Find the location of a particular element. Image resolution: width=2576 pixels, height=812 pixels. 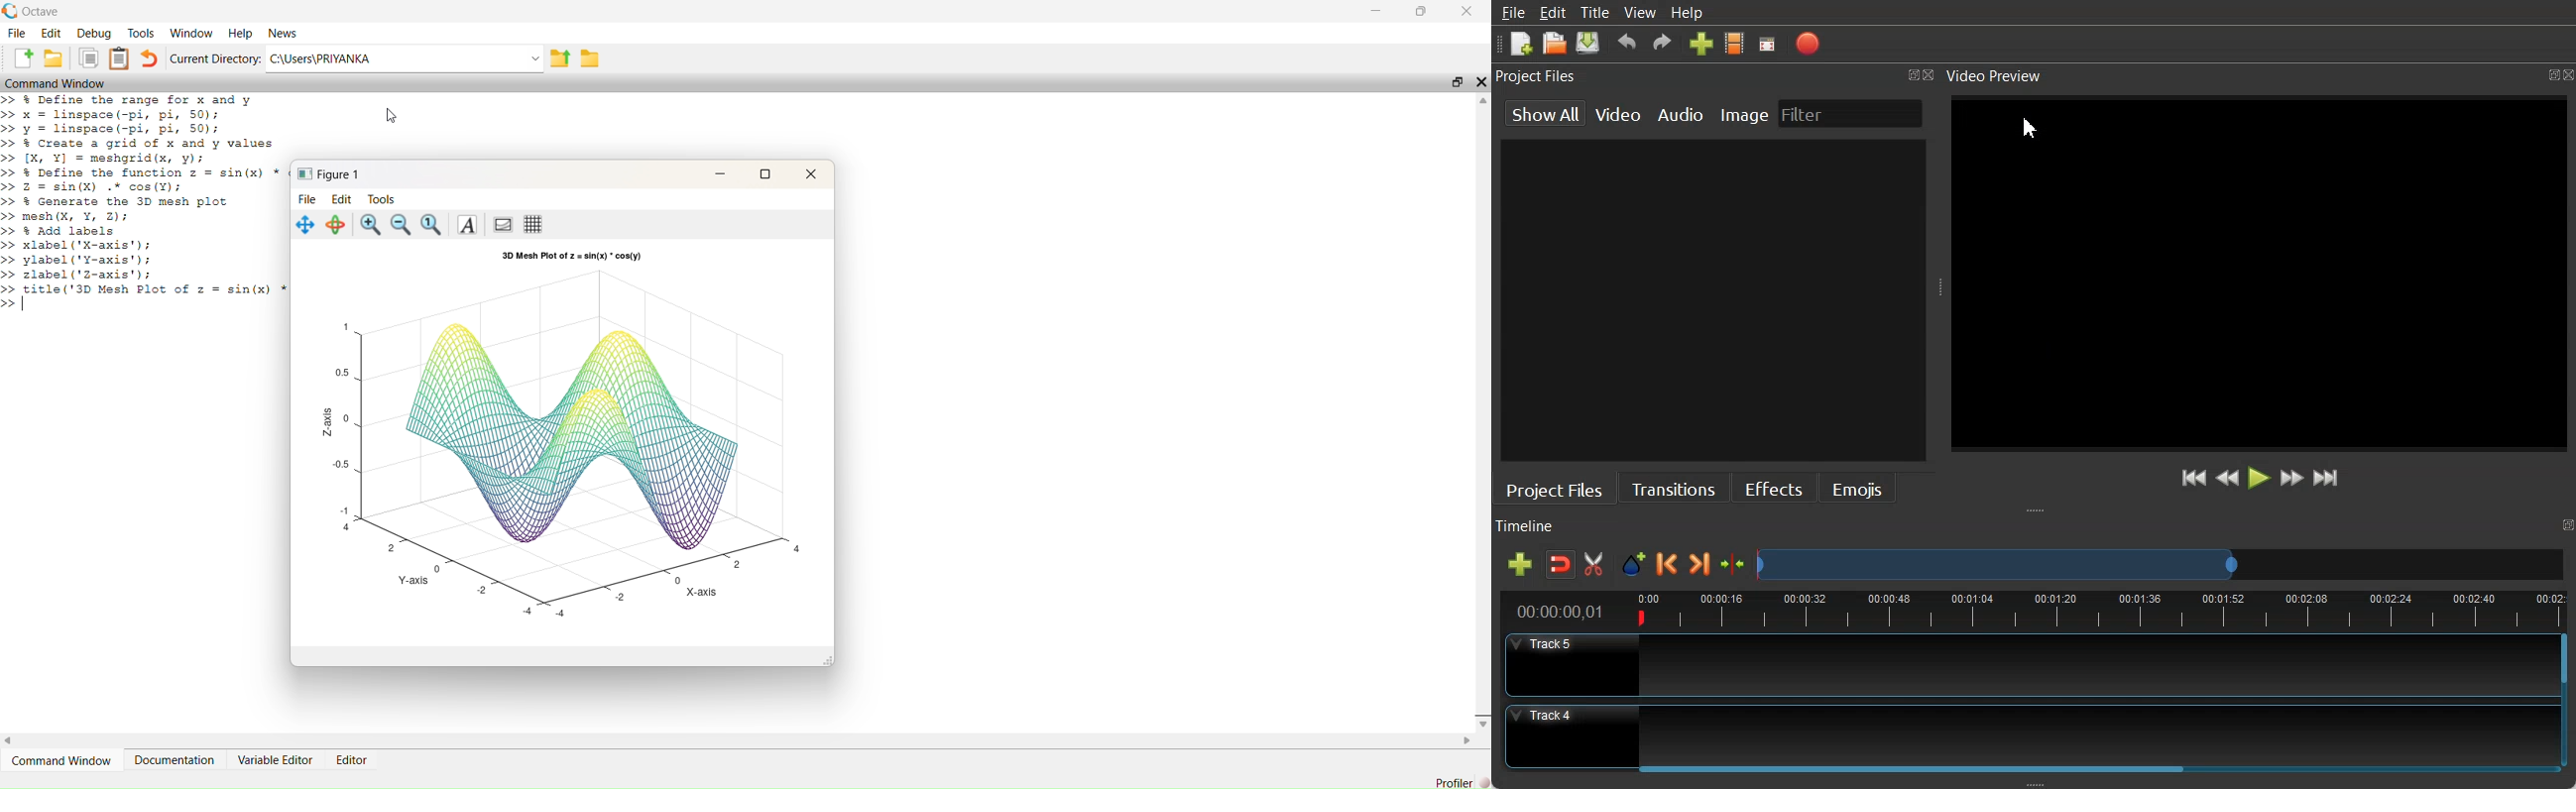

Window Adjuster is located at coordinates (2035, 509).